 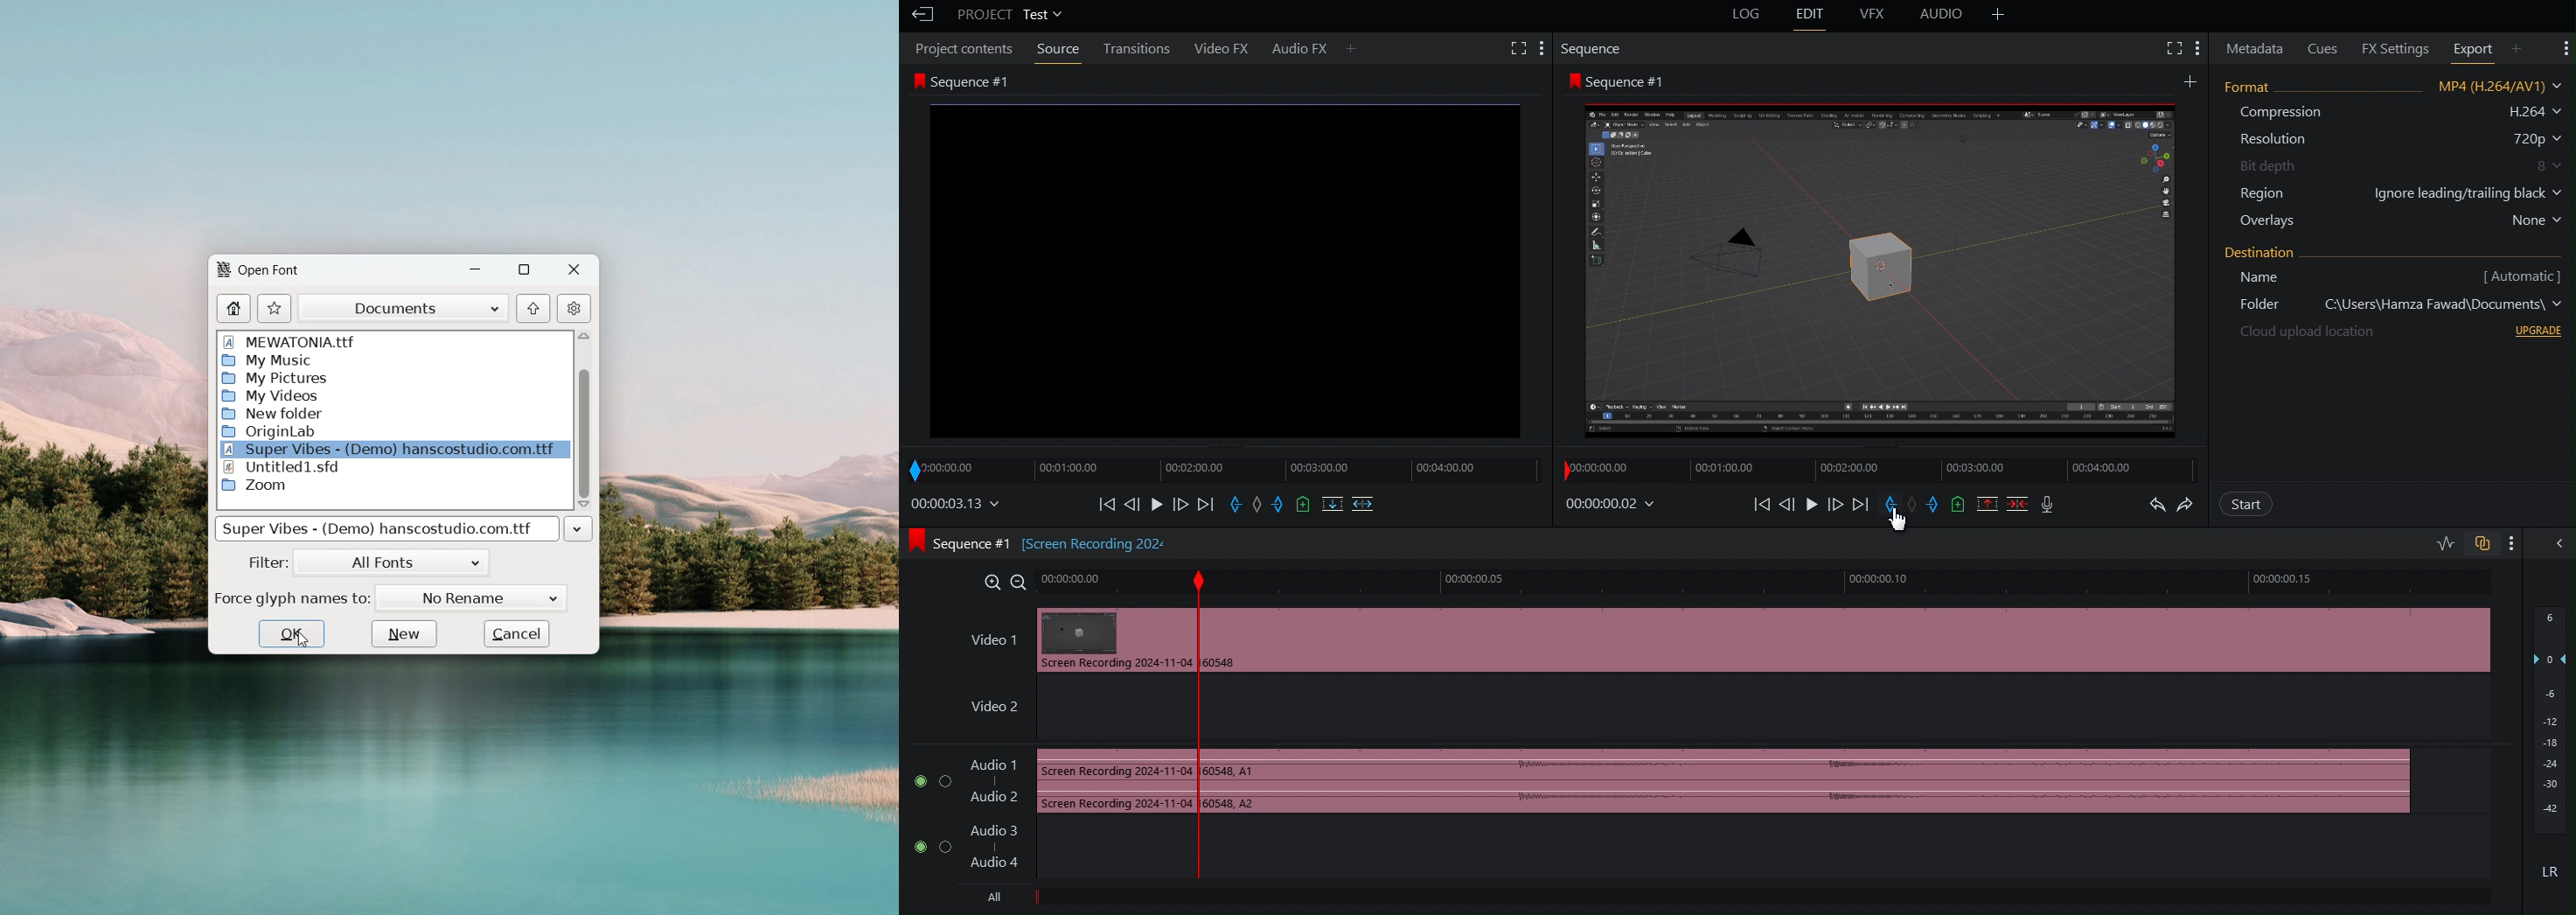 I want to click on Timeline, so click(x=1677, y=582).